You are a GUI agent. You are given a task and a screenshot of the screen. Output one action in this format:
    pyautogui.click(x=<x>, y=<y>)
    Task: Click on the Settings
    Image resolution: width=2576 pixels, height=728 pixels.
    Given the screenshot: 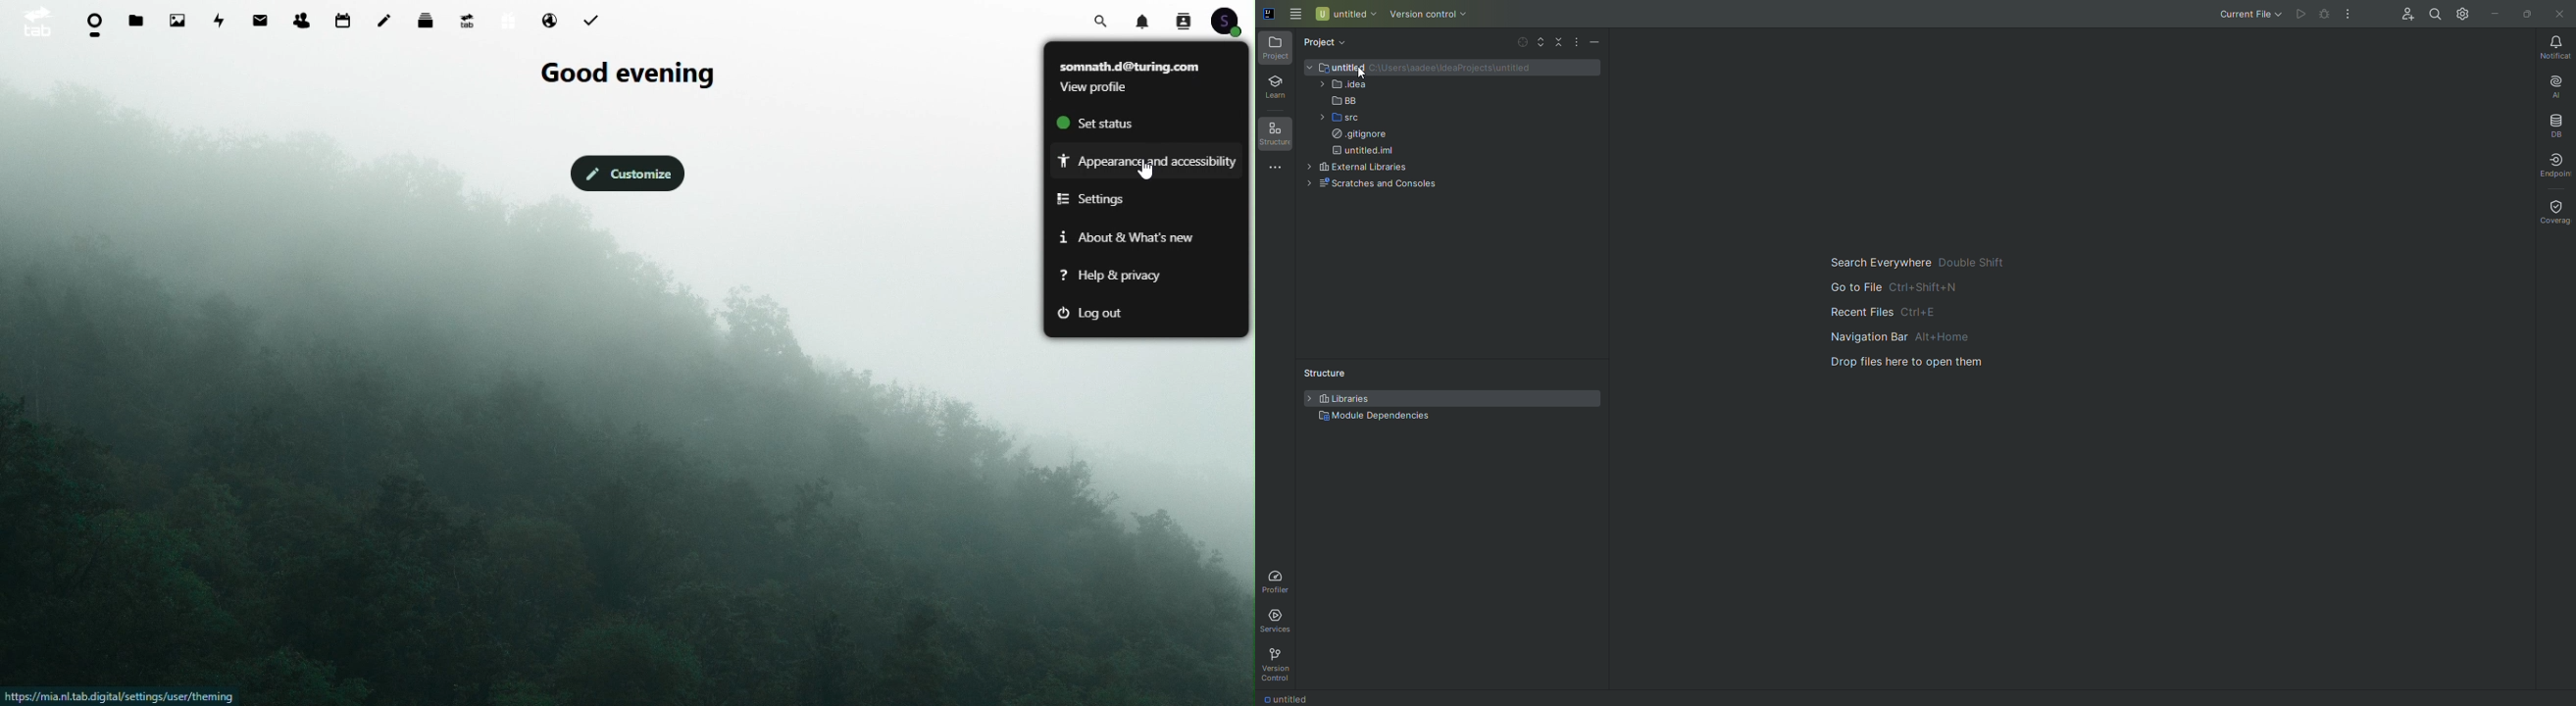 What is the action you would take?
    pyautogui.click(x=1101, y=199)
    